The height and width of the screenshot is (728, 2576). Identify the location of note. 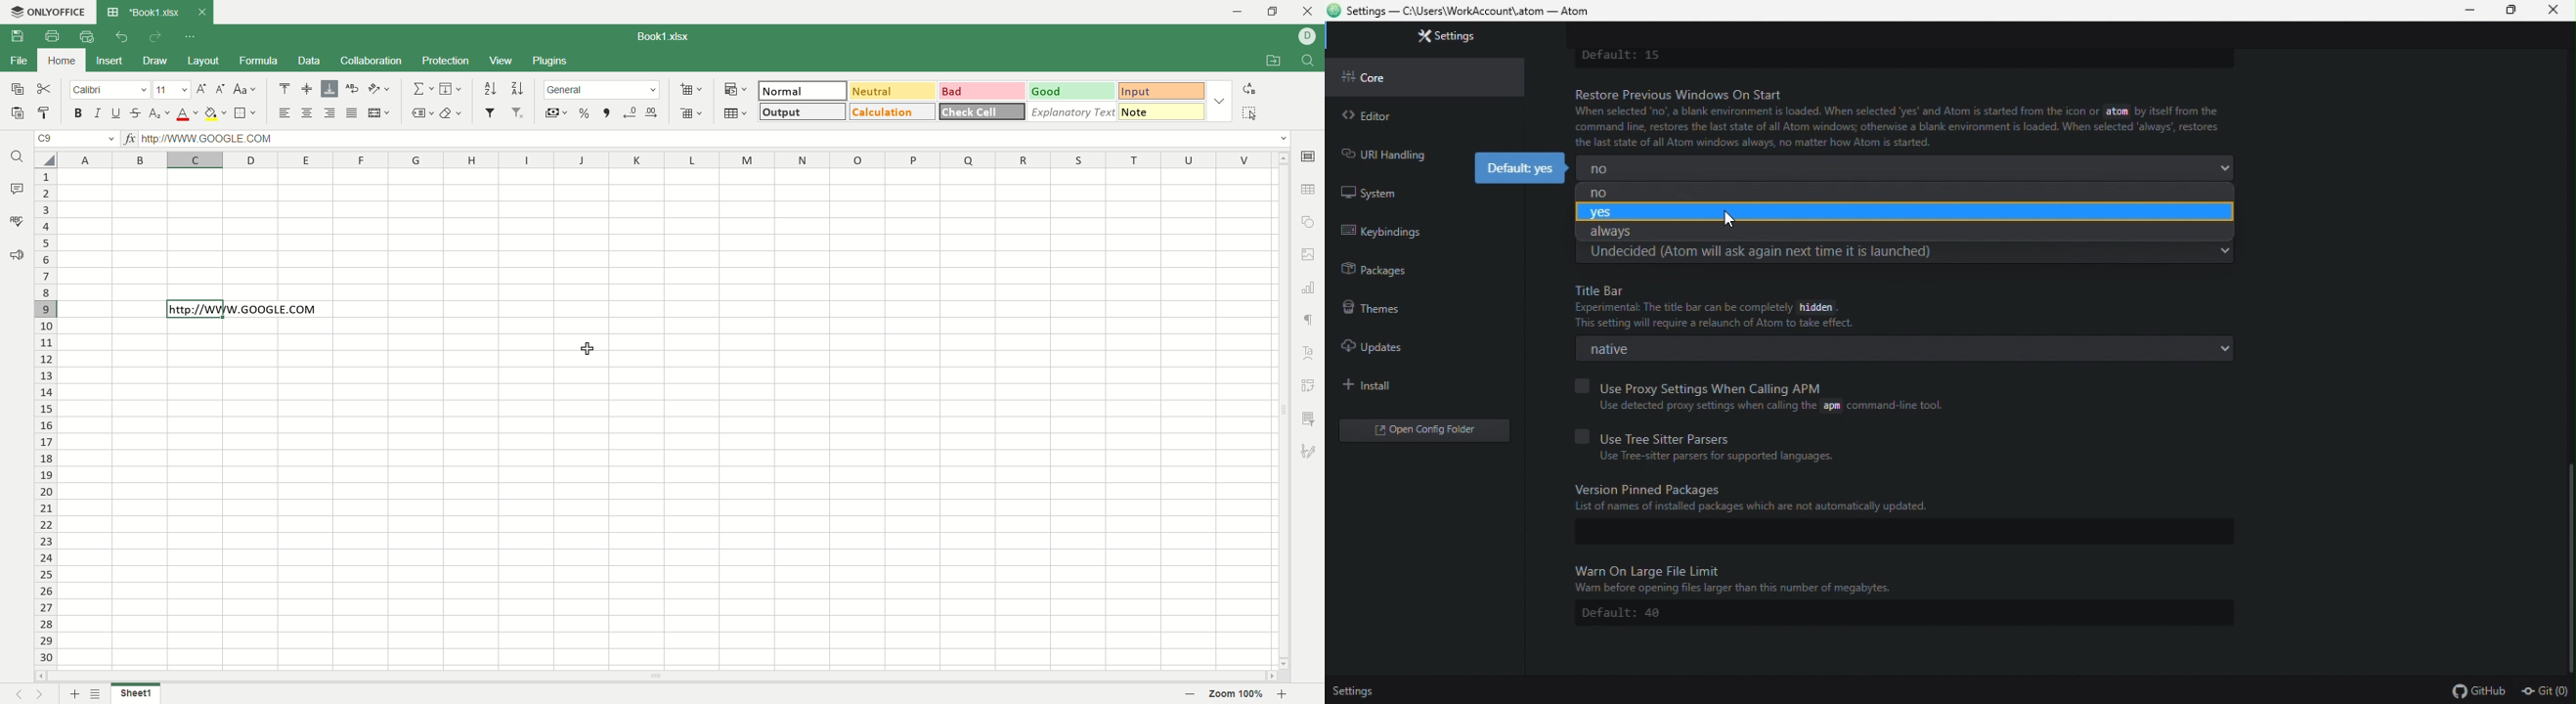
(1162, 110).